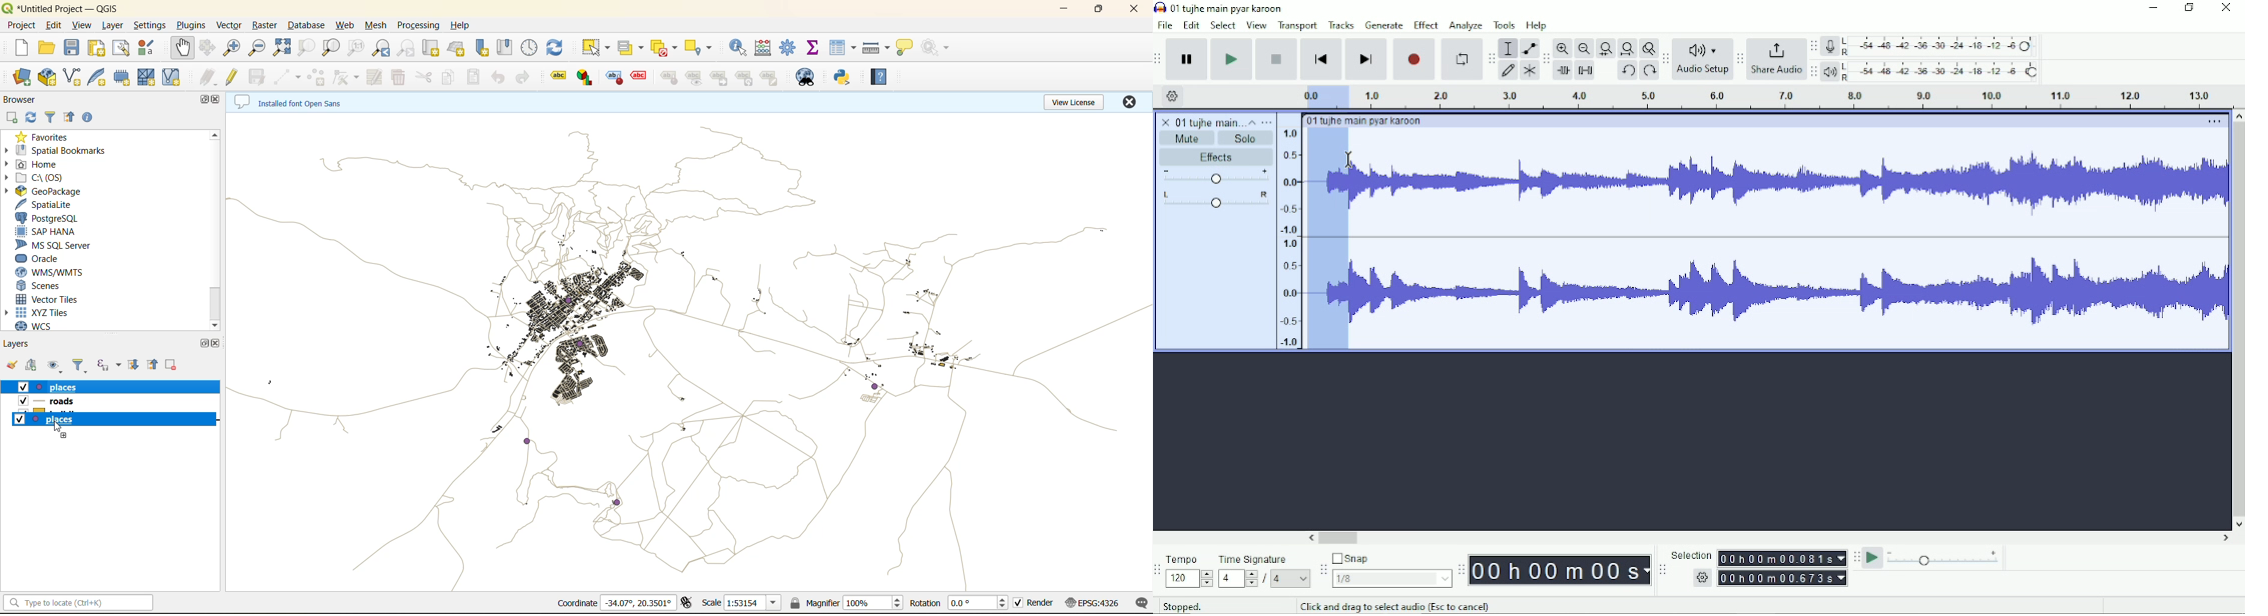 The height and width of the screenshot is (616, 2268). Describe the element at coordinates (595, 47) in the screenshot. I see `select ` at that location.